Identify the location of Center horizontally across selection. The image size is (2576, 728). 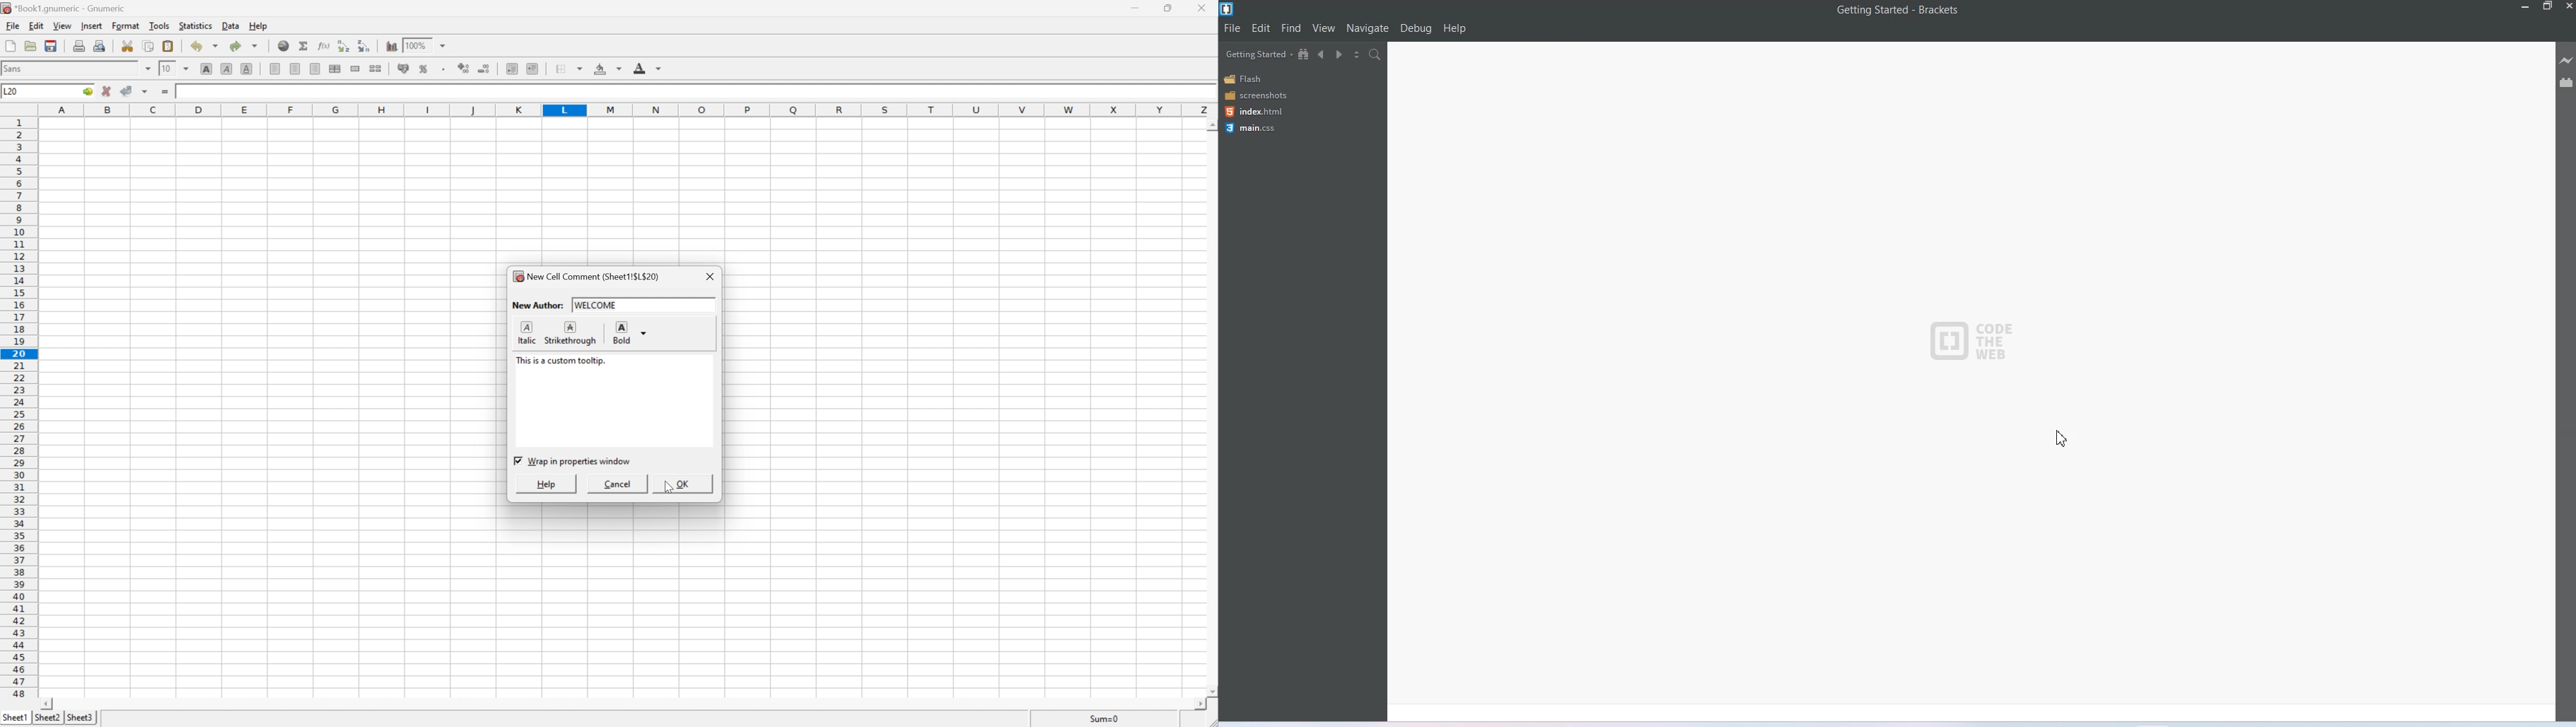
(334, 69).